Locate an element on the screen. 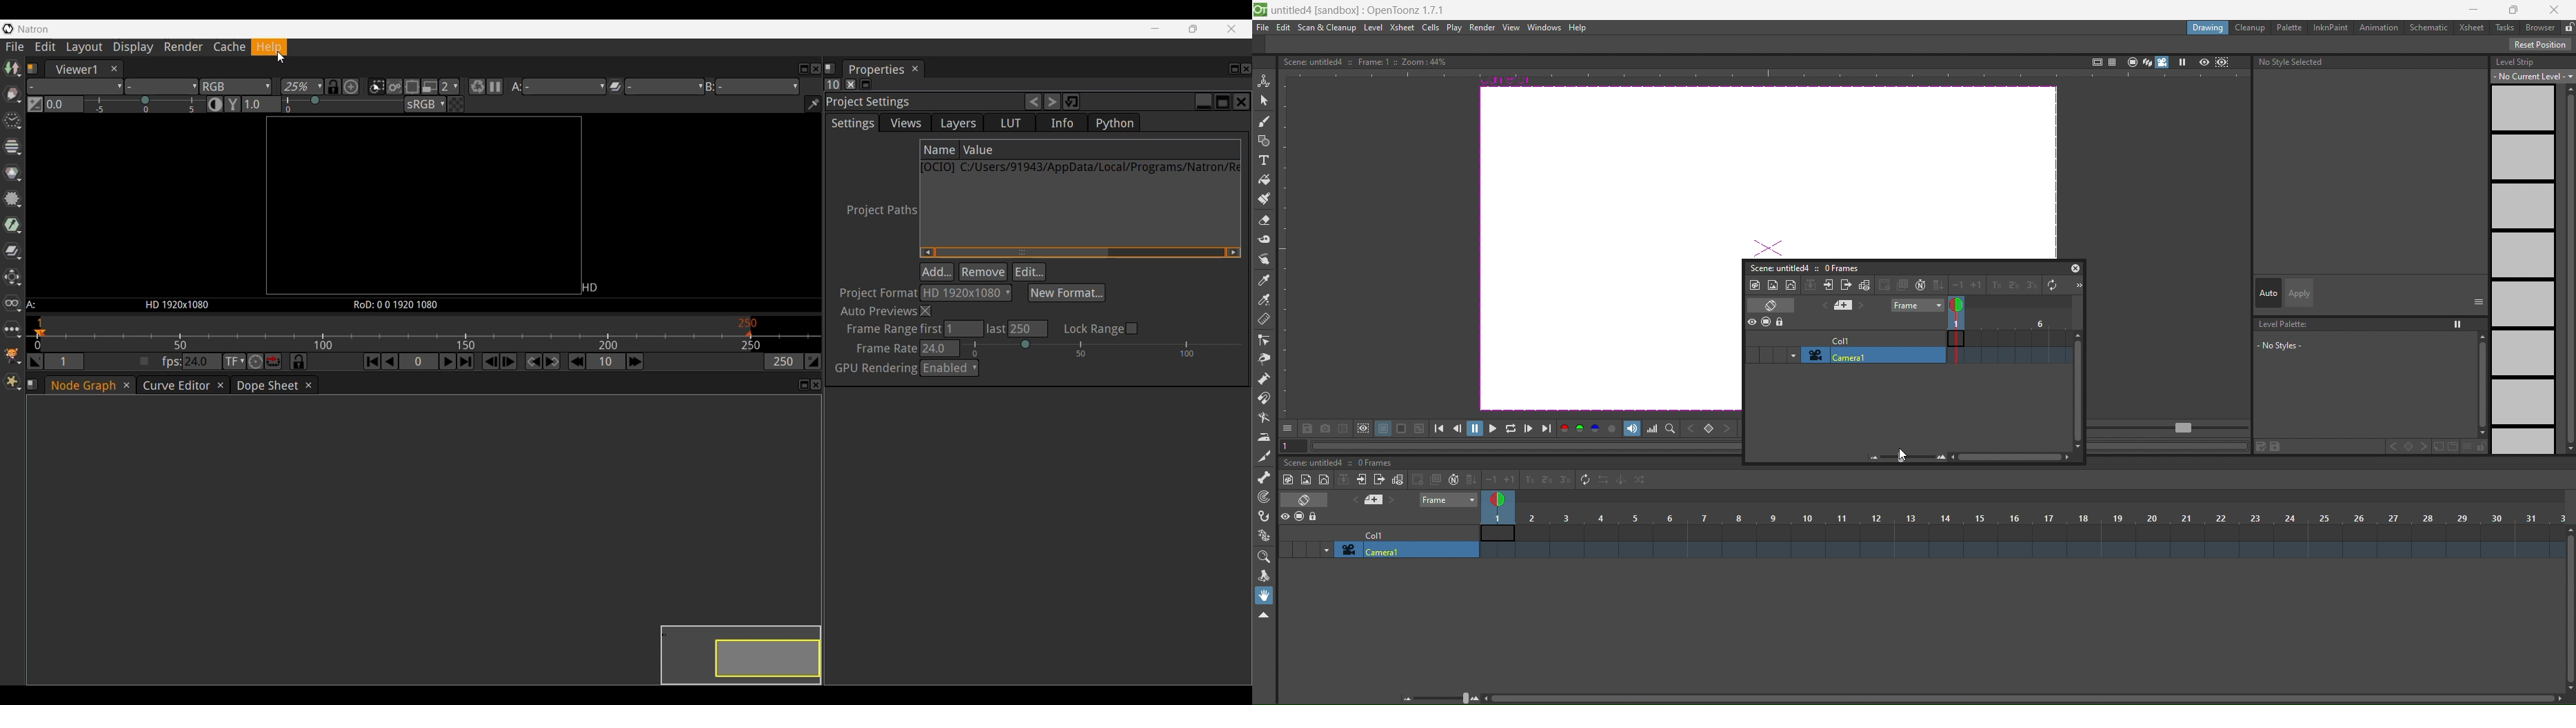  logo is located at coordinates (1260, 8).